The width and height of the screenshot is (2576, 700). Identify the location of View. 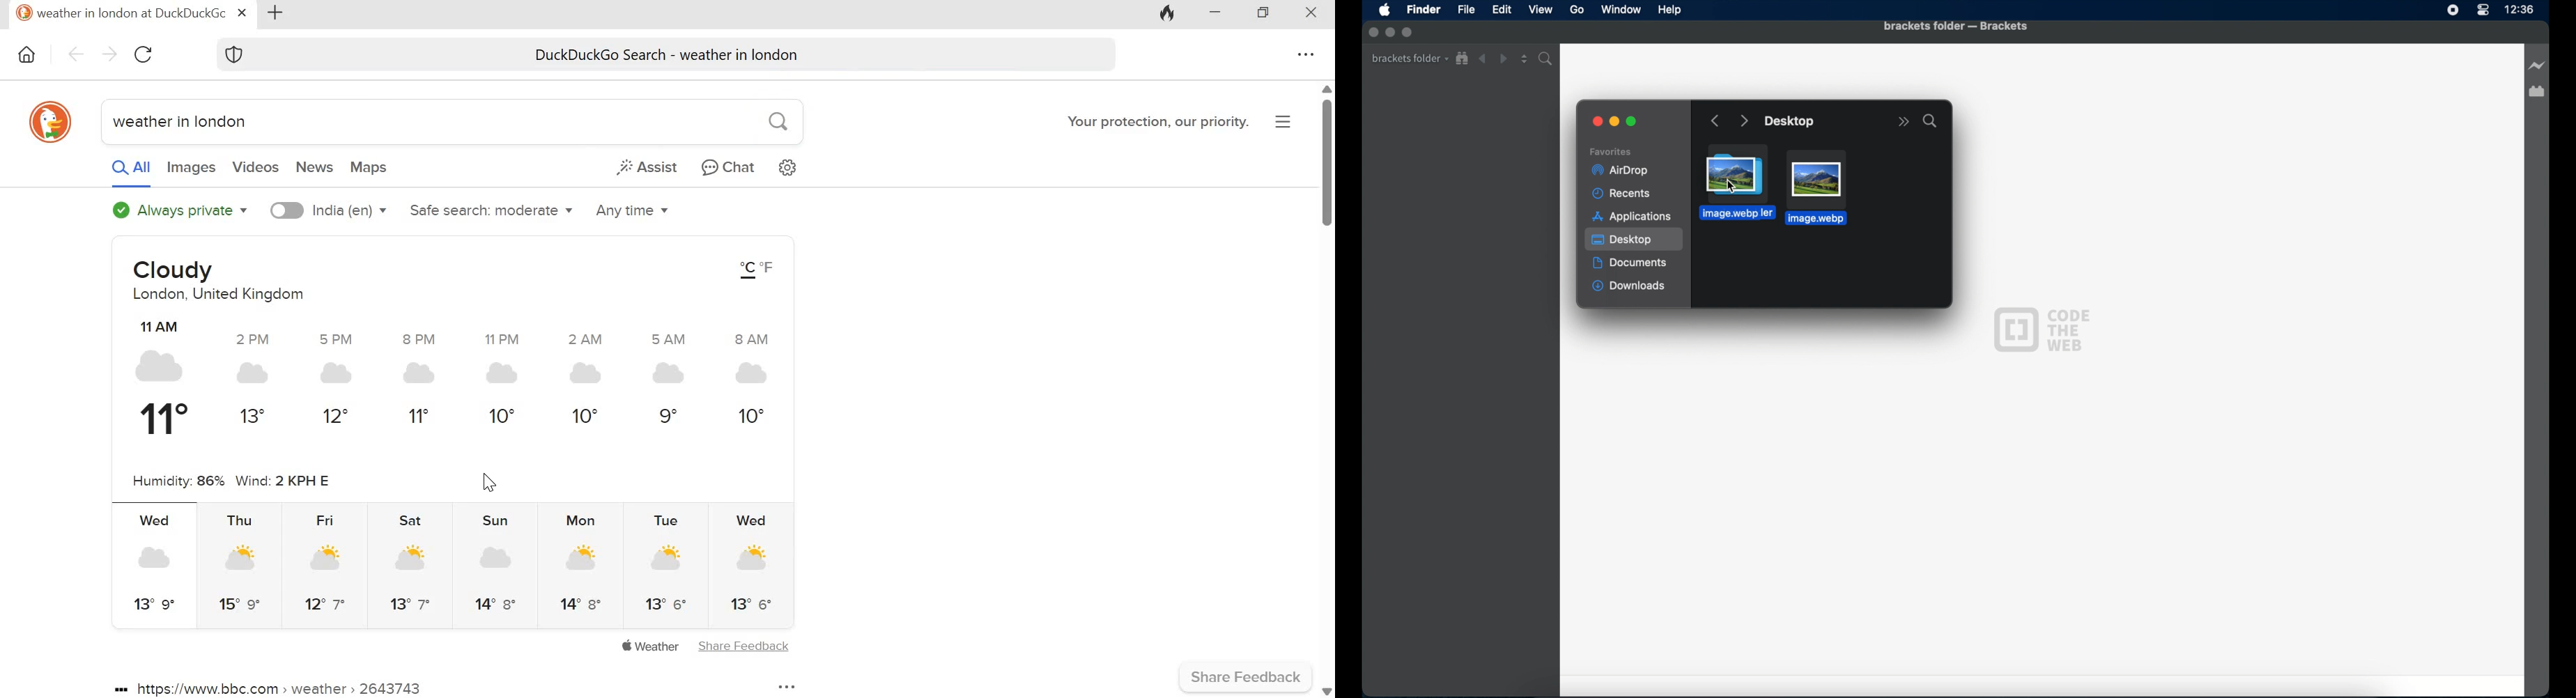
(1541, 9).